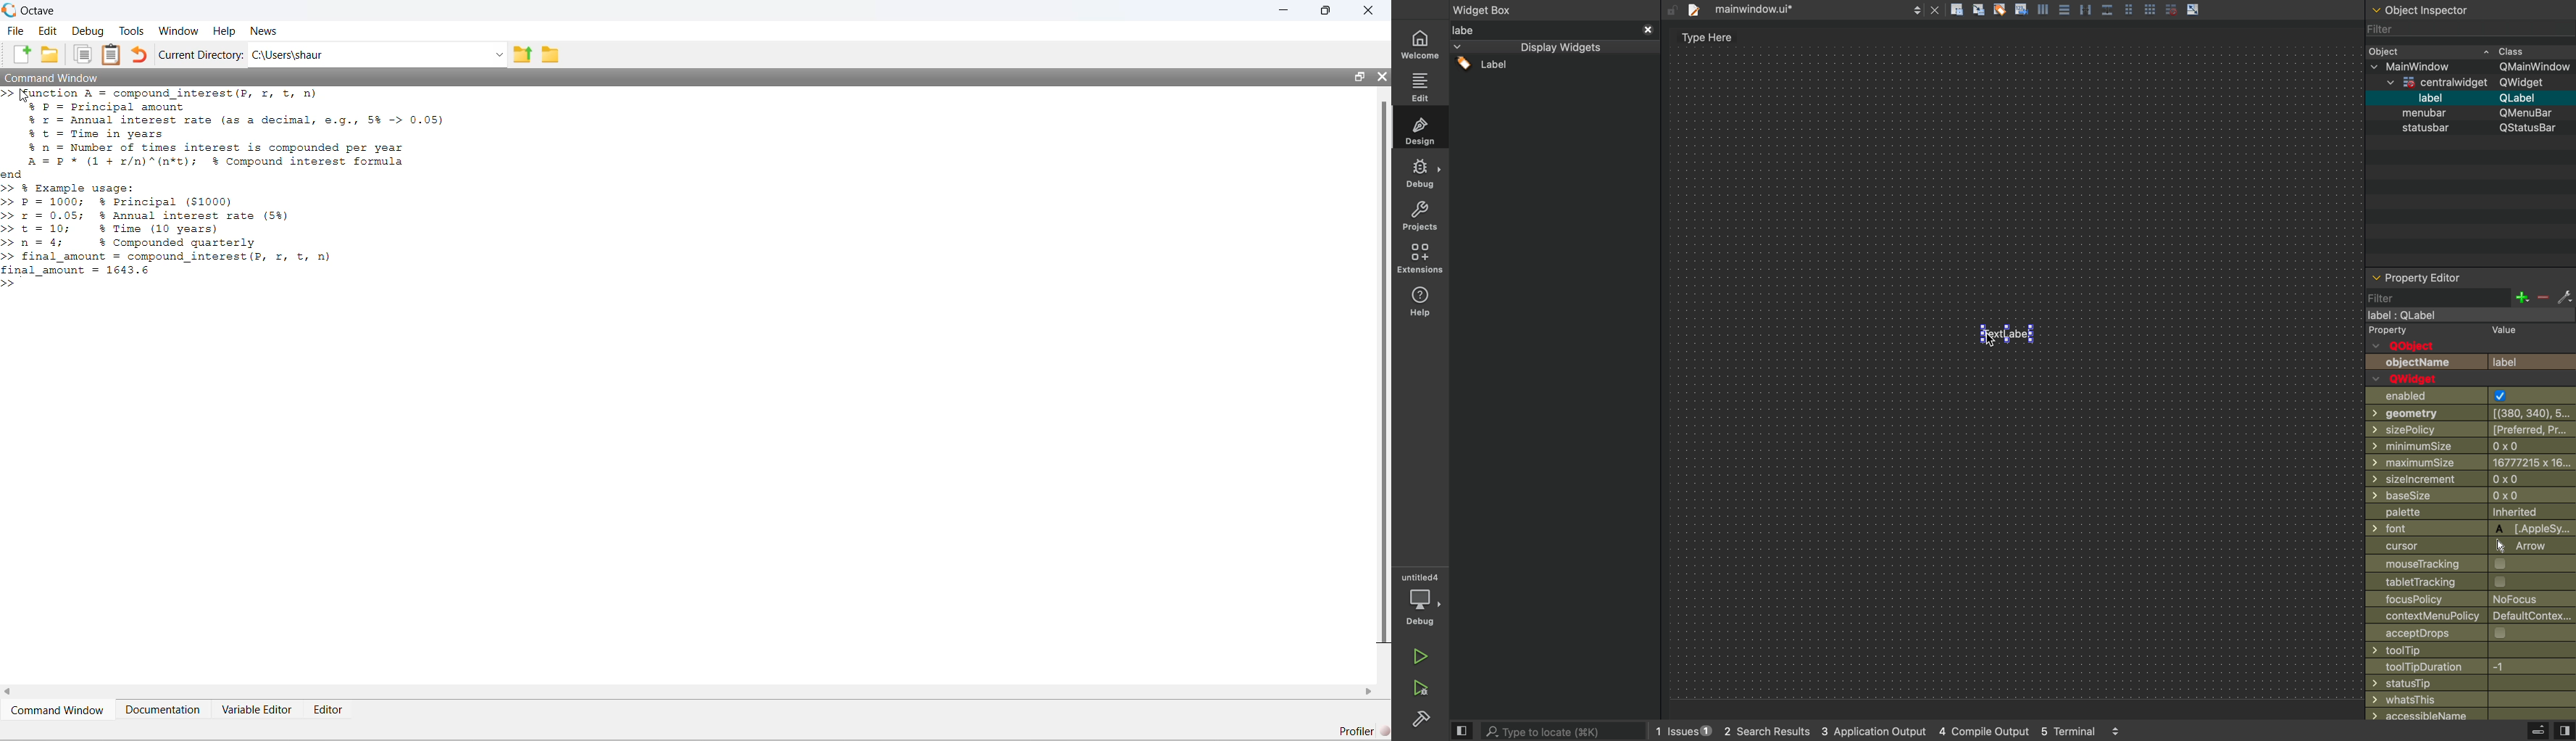 The image size is (2576, 756). Describe the element at coordinates (1567, 730) in the screenshot. I see `search ` at that location.